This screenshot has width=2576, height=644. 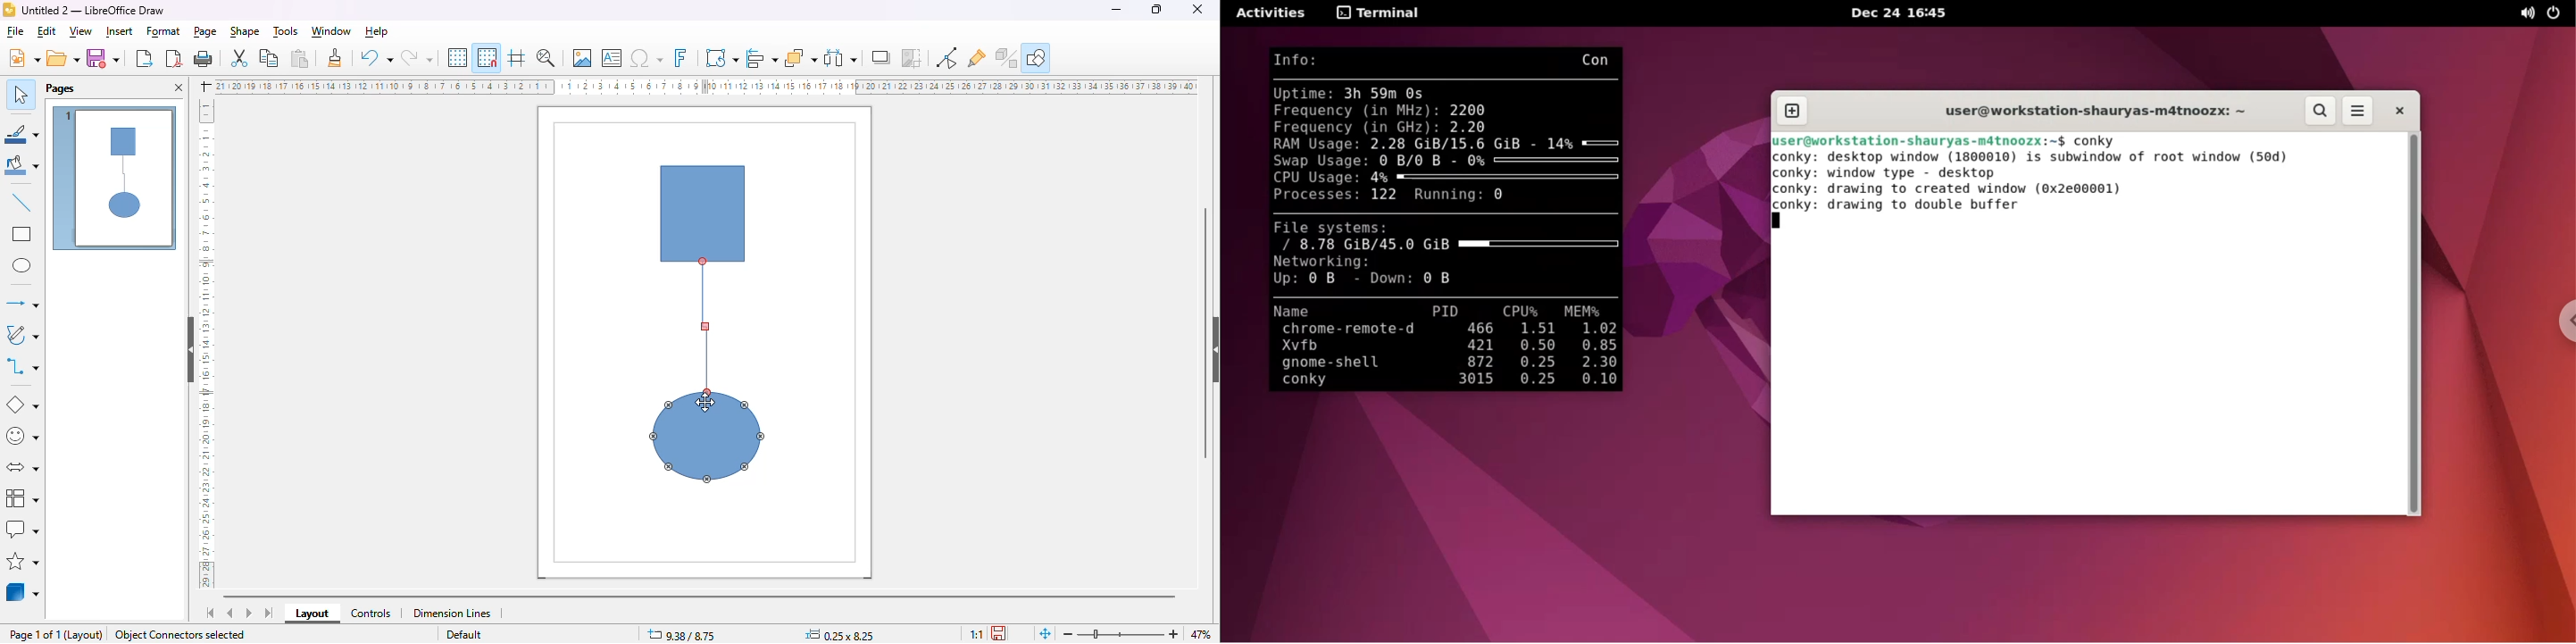 I want to click on line color, so click(x=21, y=134).